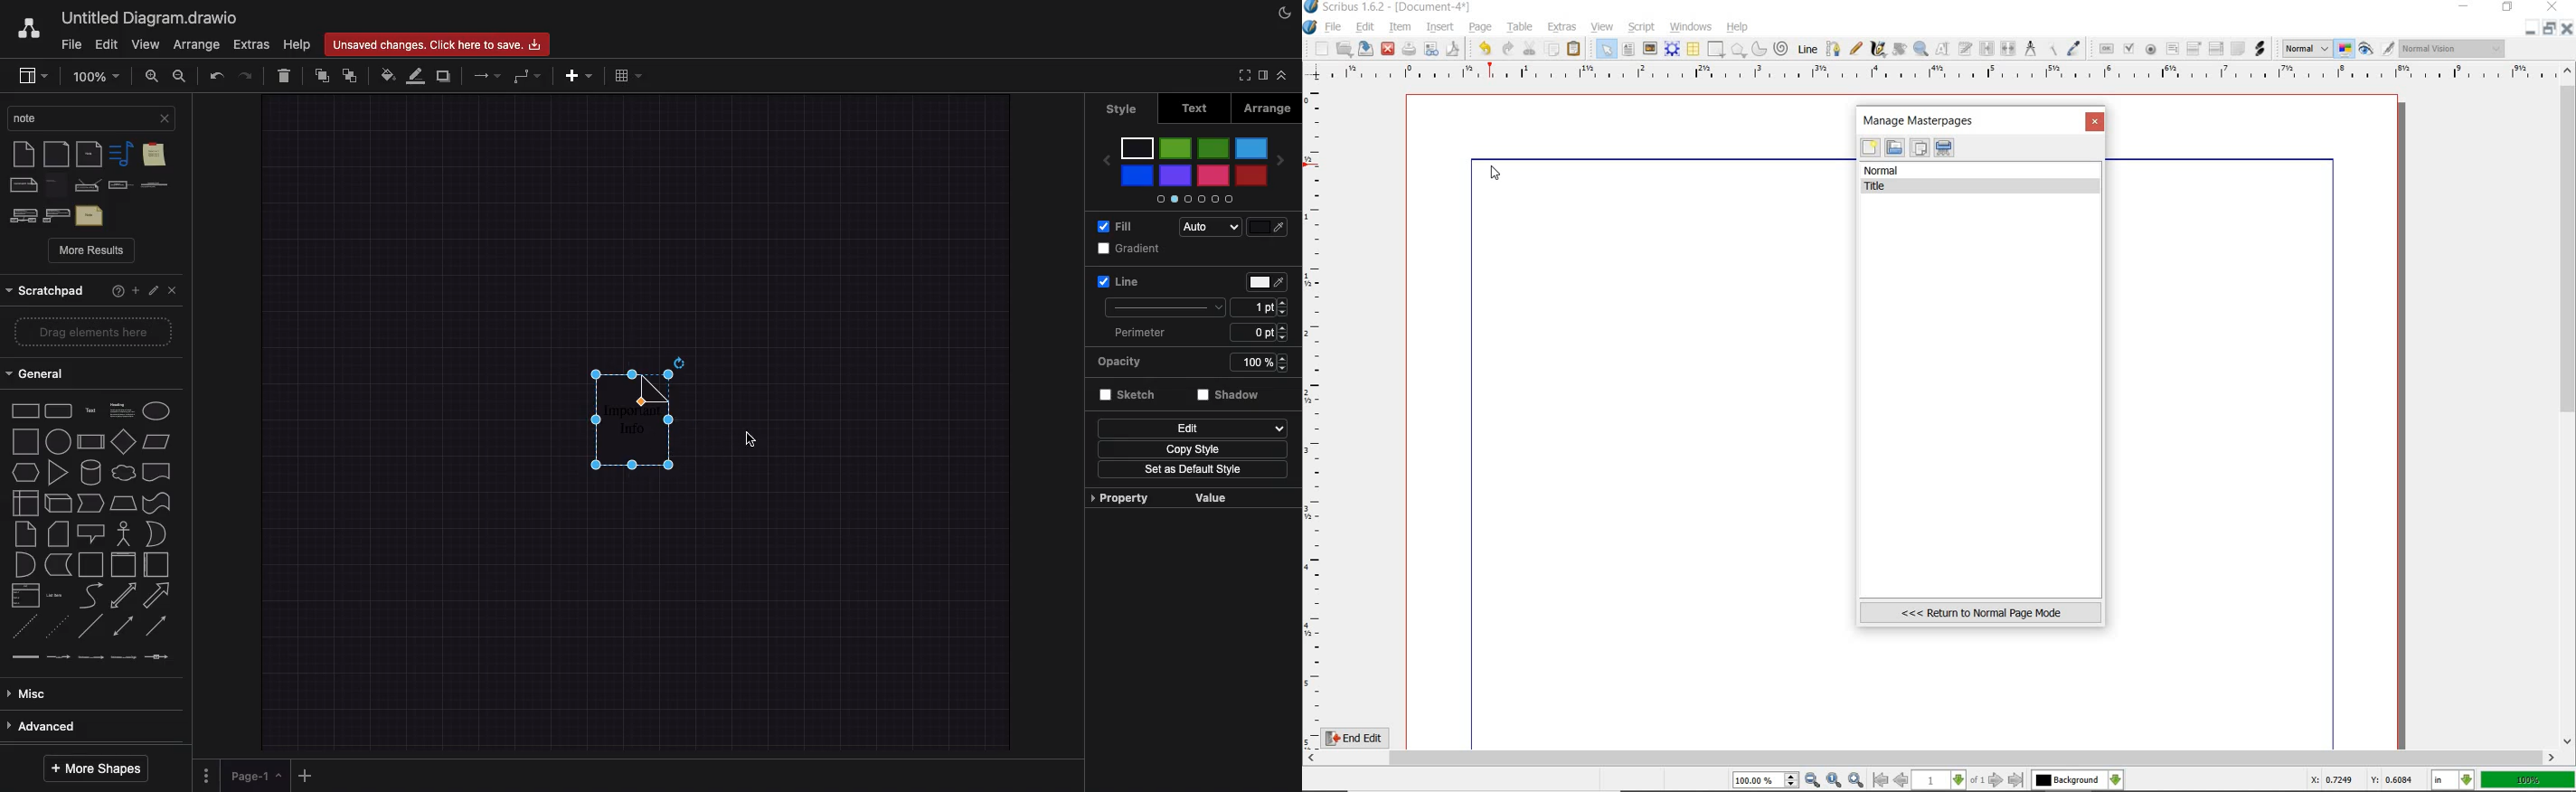  Describe the element at coordinates (156, 565) in the screenshot. I see `horizontal container` at that location.